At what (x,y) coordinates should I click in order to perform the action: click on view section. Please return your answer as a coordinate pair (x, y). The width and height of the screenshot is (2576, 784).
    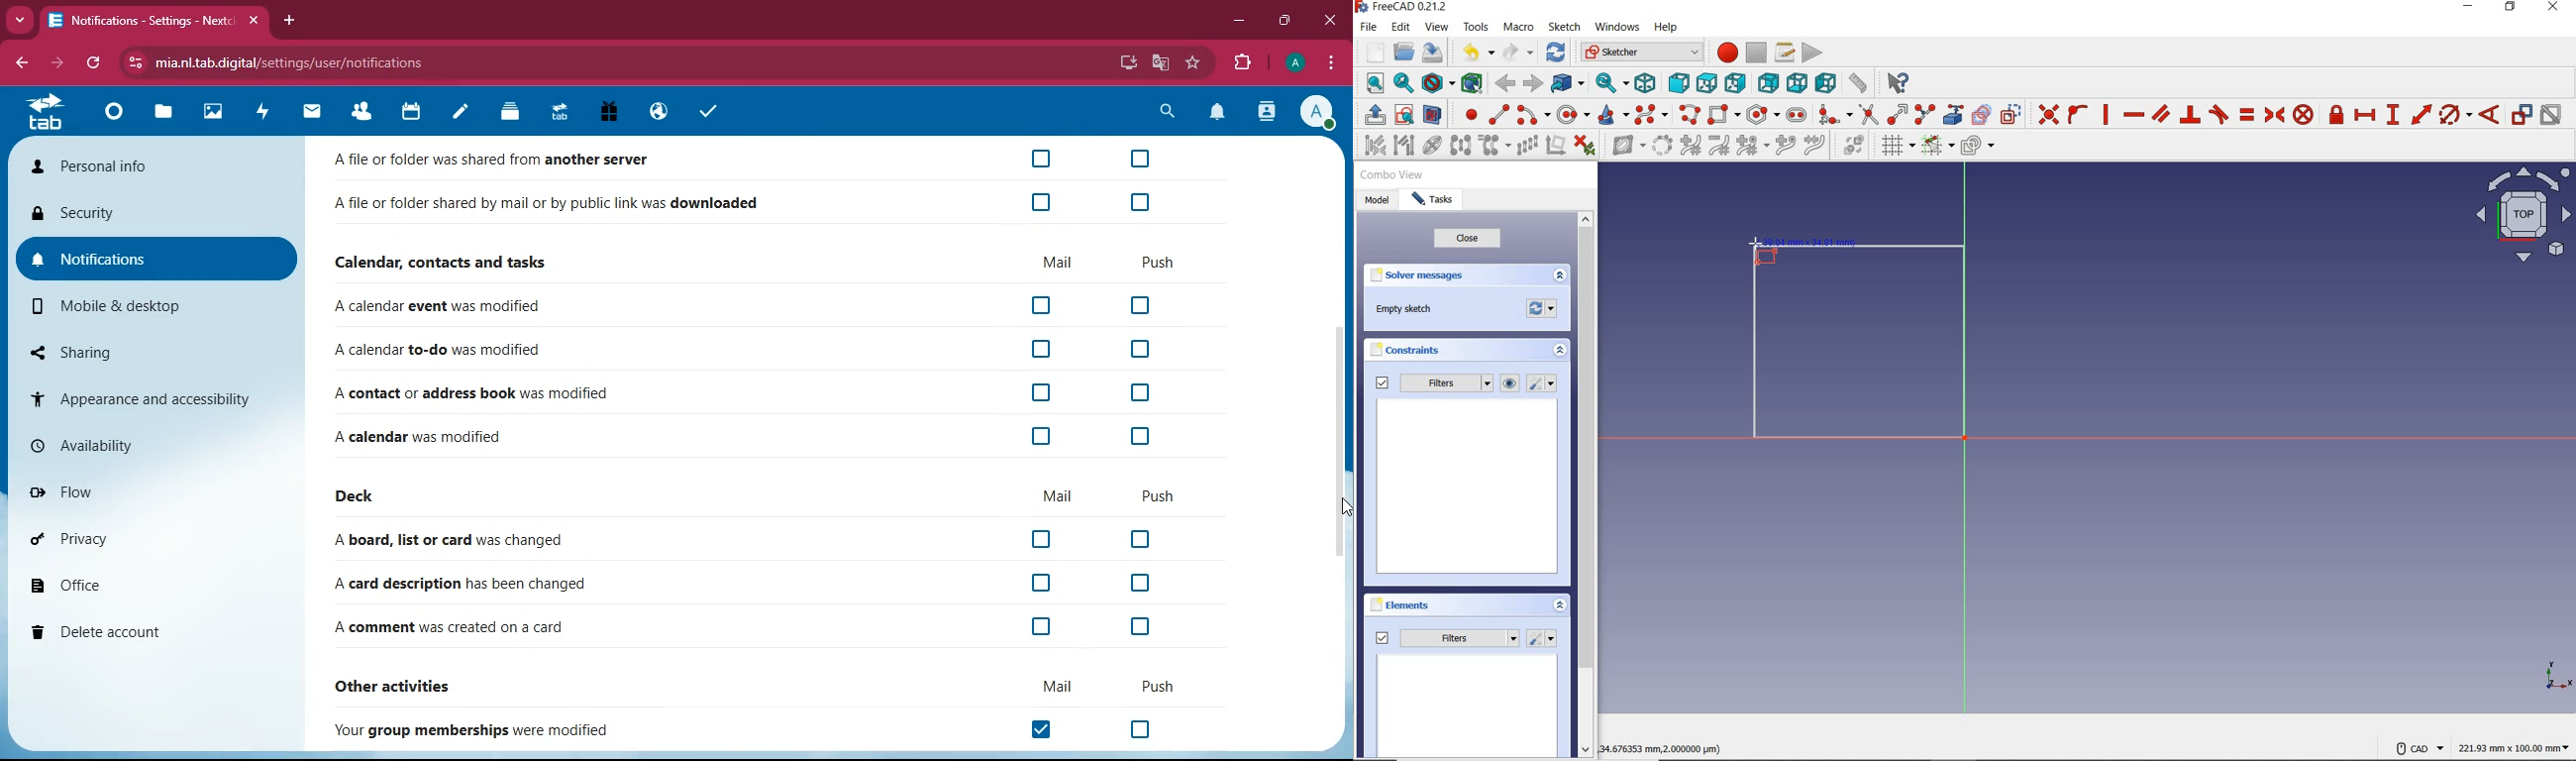
    Looking at the image, I should click on (1433, 114).